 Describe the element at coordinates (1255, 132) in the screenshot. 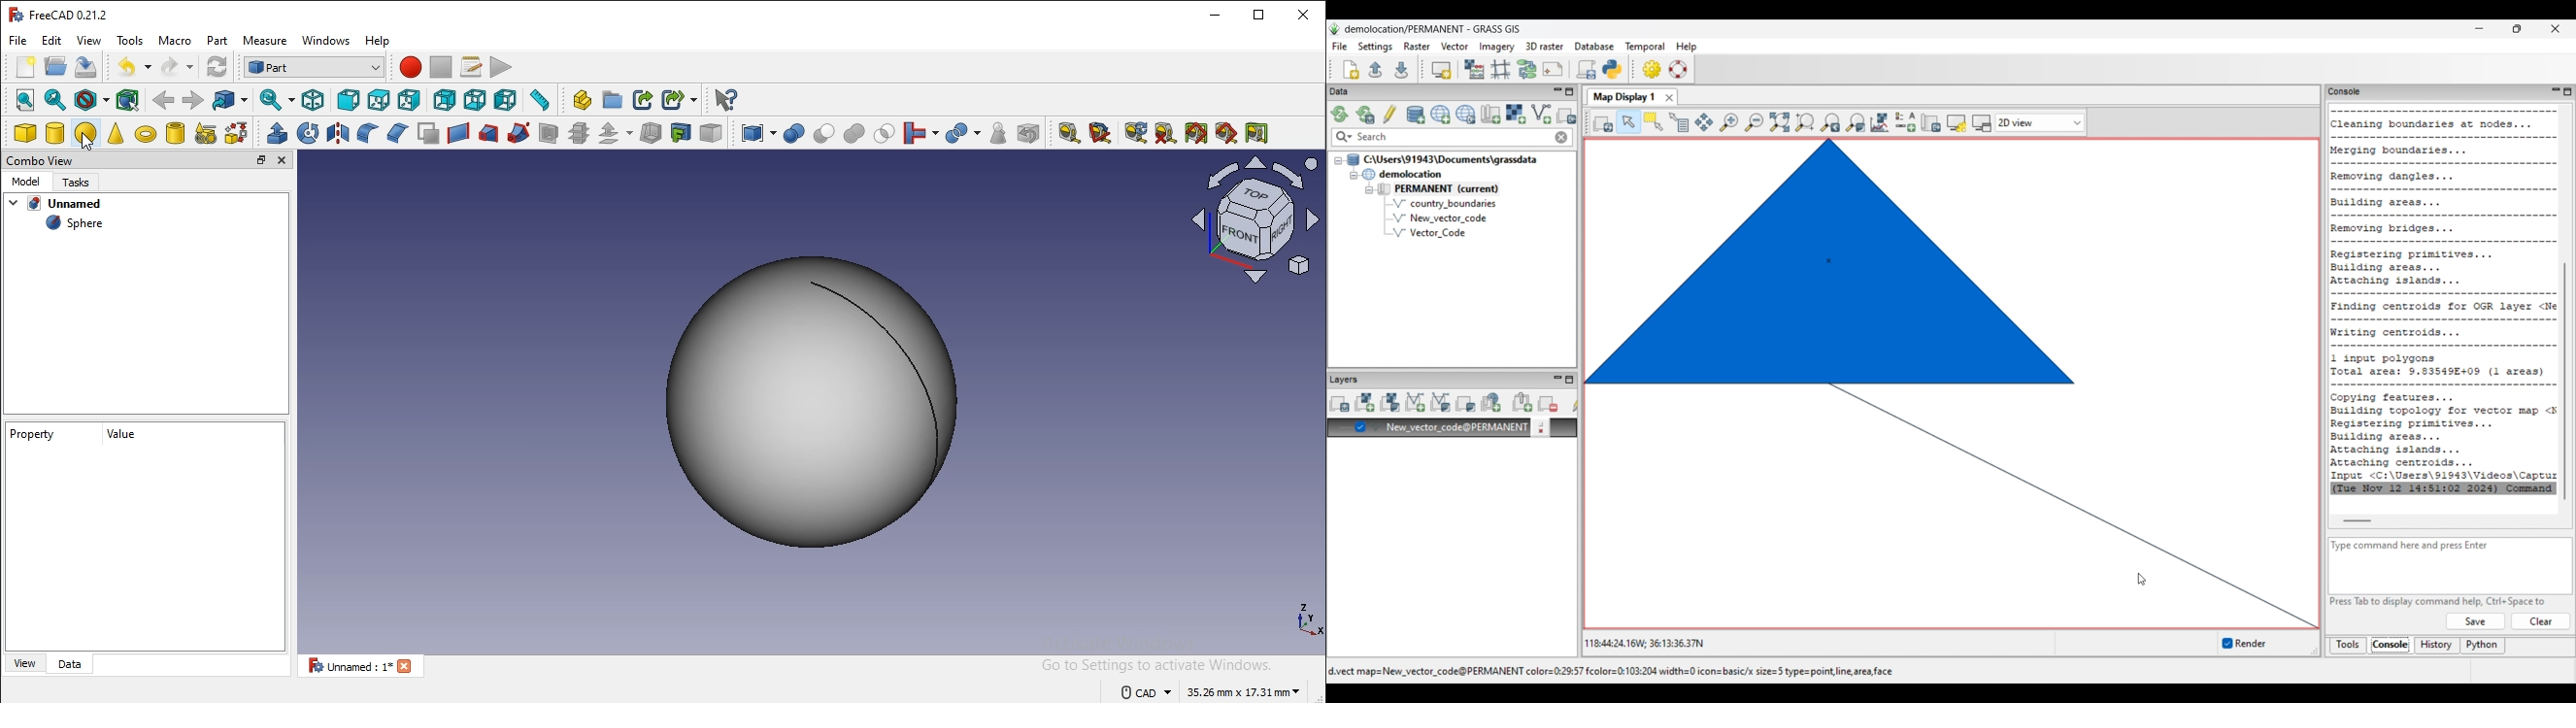

I see `toggle delta` at that location.